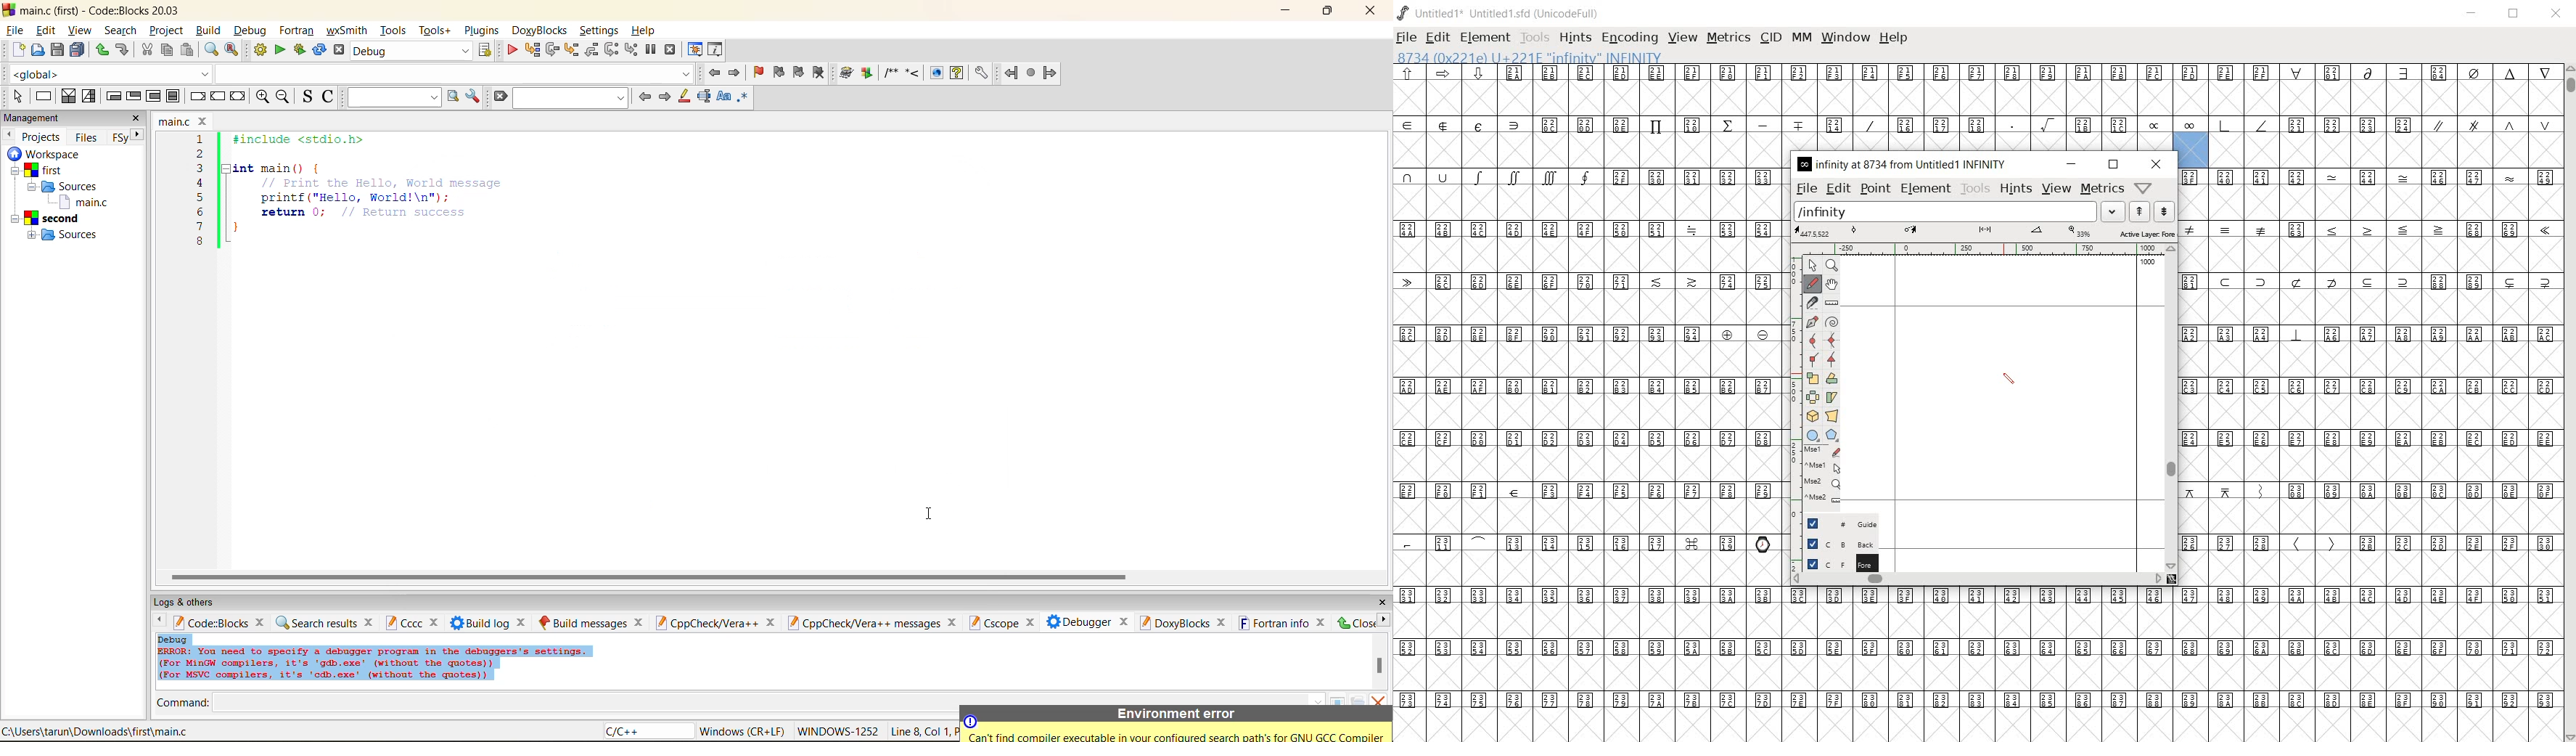 The width and height of the screenshot is (2576, 756). Describe the element at coordinates (2388, 230) in the screenshot. I see `symbols` at that location.